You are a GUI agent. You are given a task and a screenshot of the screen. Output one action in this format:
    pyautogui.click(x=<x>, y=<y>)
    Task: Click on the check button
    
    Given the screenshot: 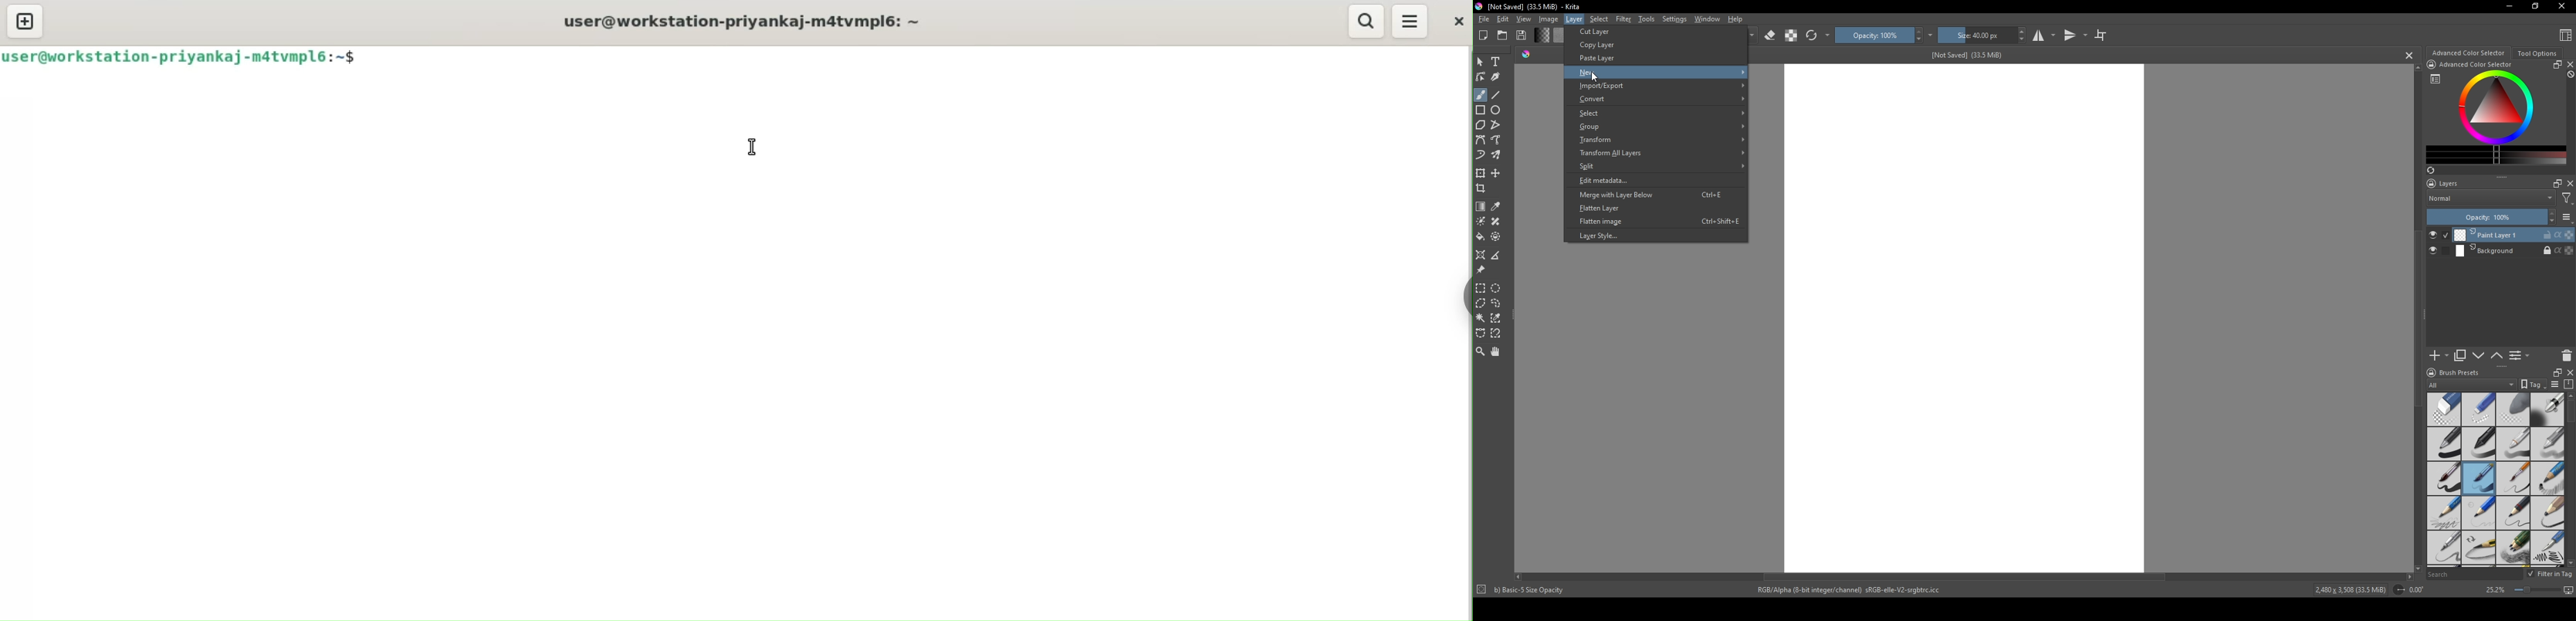 What is the action you would take?
    pyautogui.click(x=2438, y=235)
    